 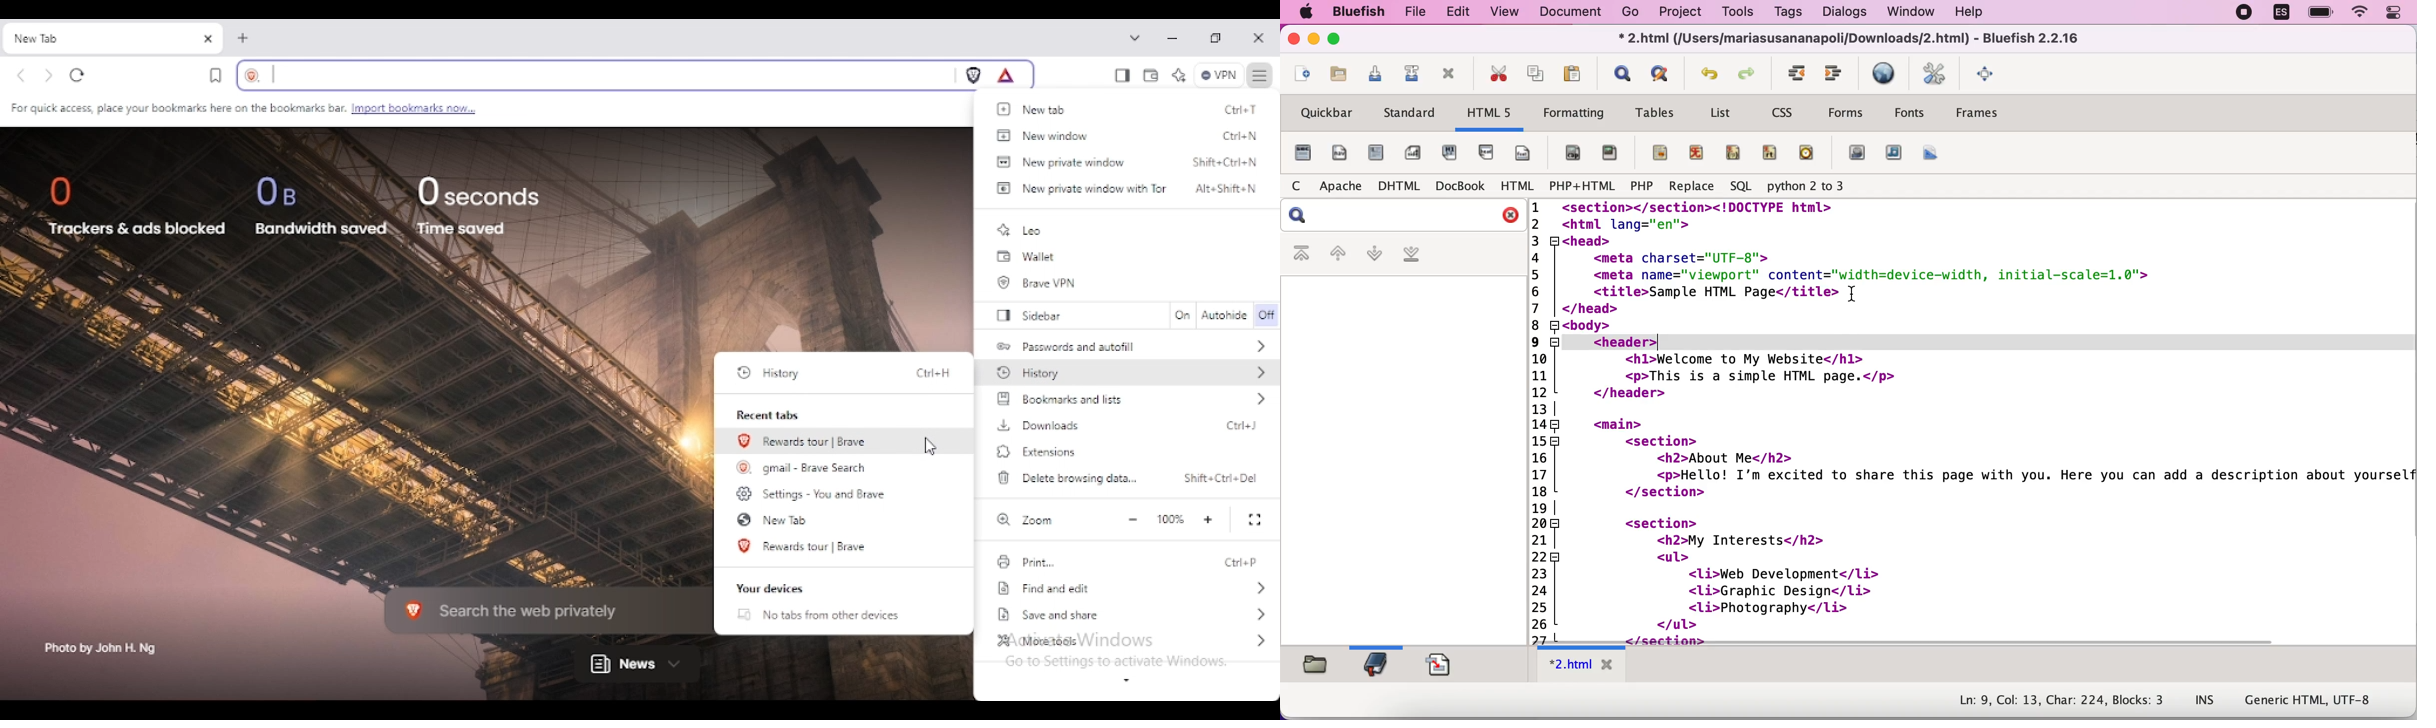 I want to click on go, so click(x=1632, y=14).